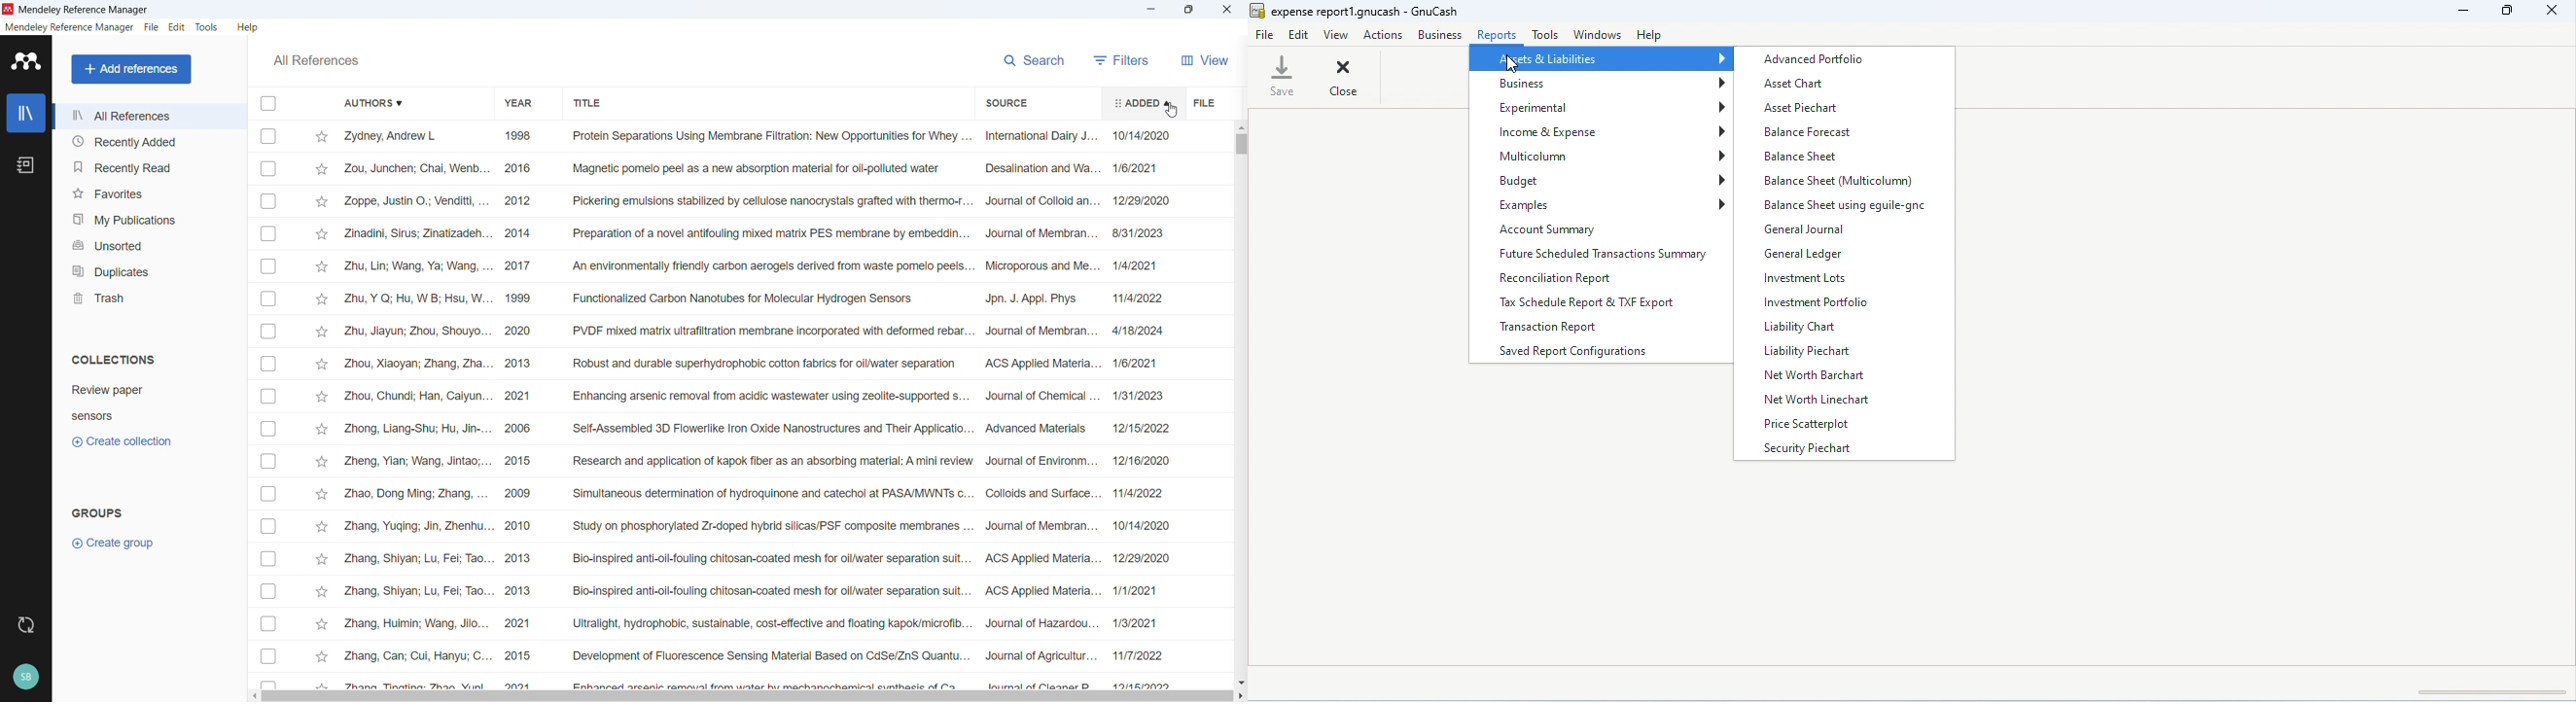  I want to click on net worth barchart, so click(1817, 375).